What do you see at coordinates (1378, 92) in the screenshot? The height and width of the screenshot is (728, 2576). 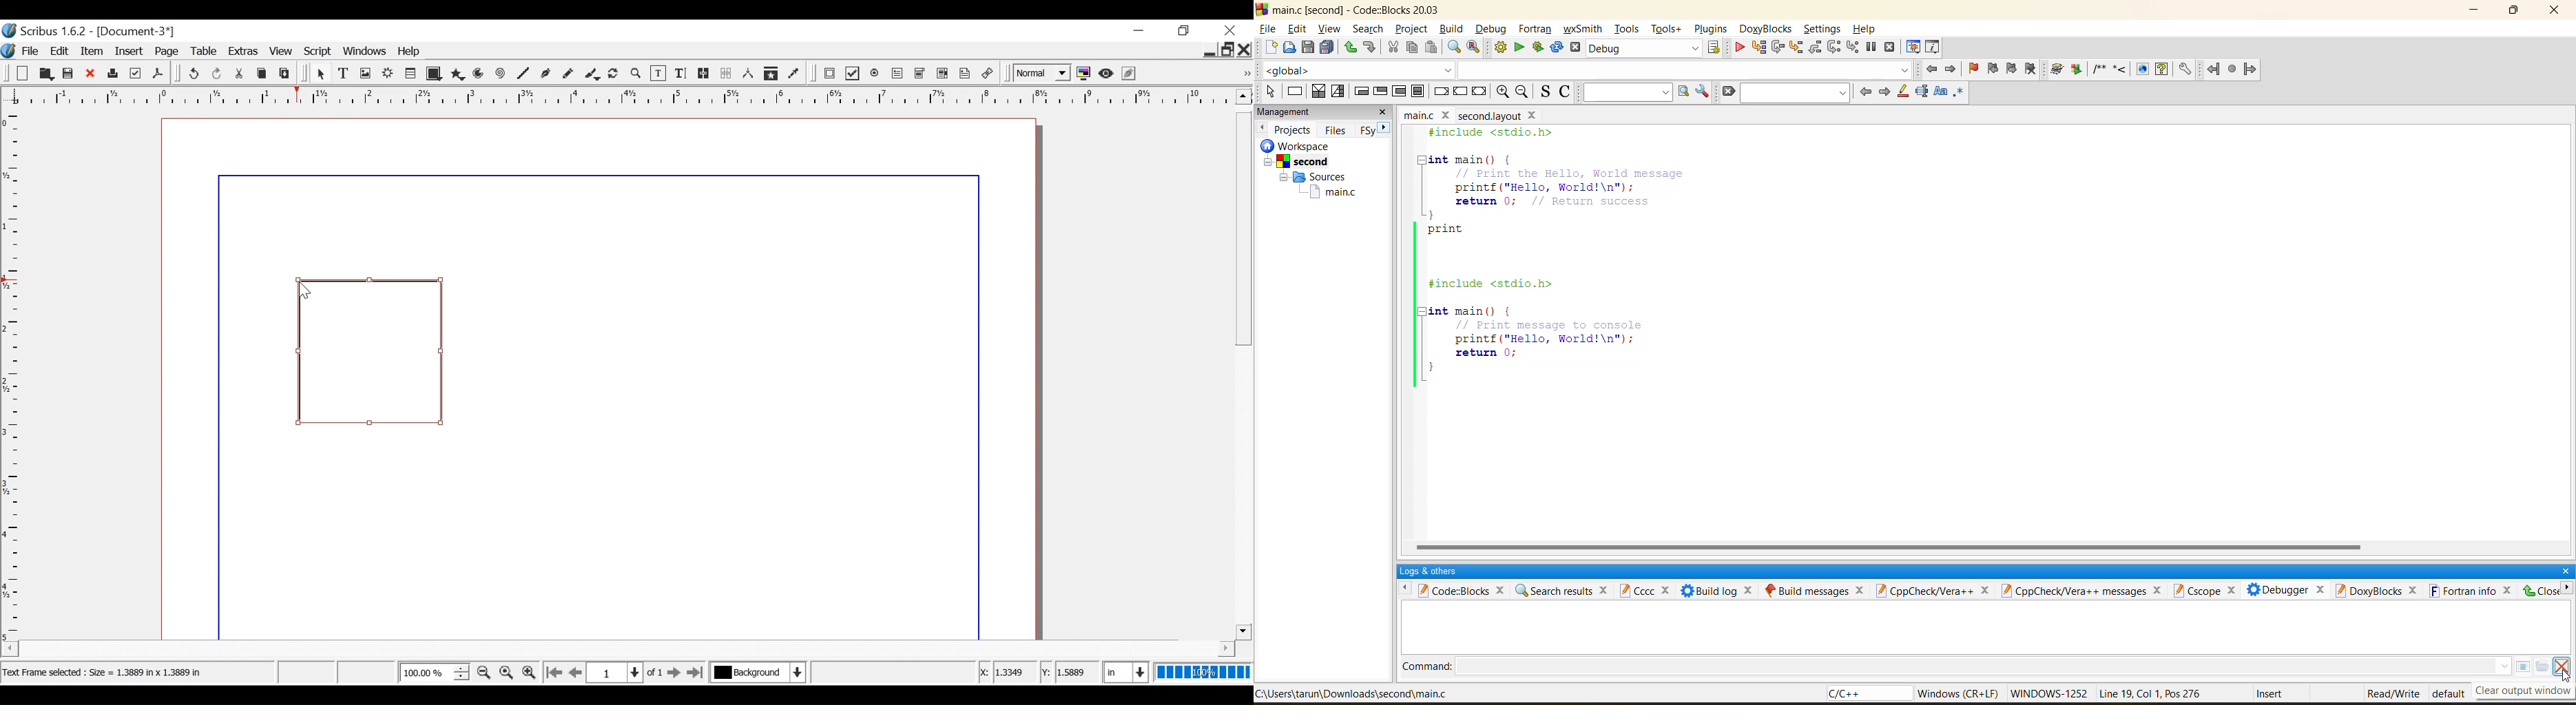 I see `exit condition loop` at bounding box center [1378, 92].